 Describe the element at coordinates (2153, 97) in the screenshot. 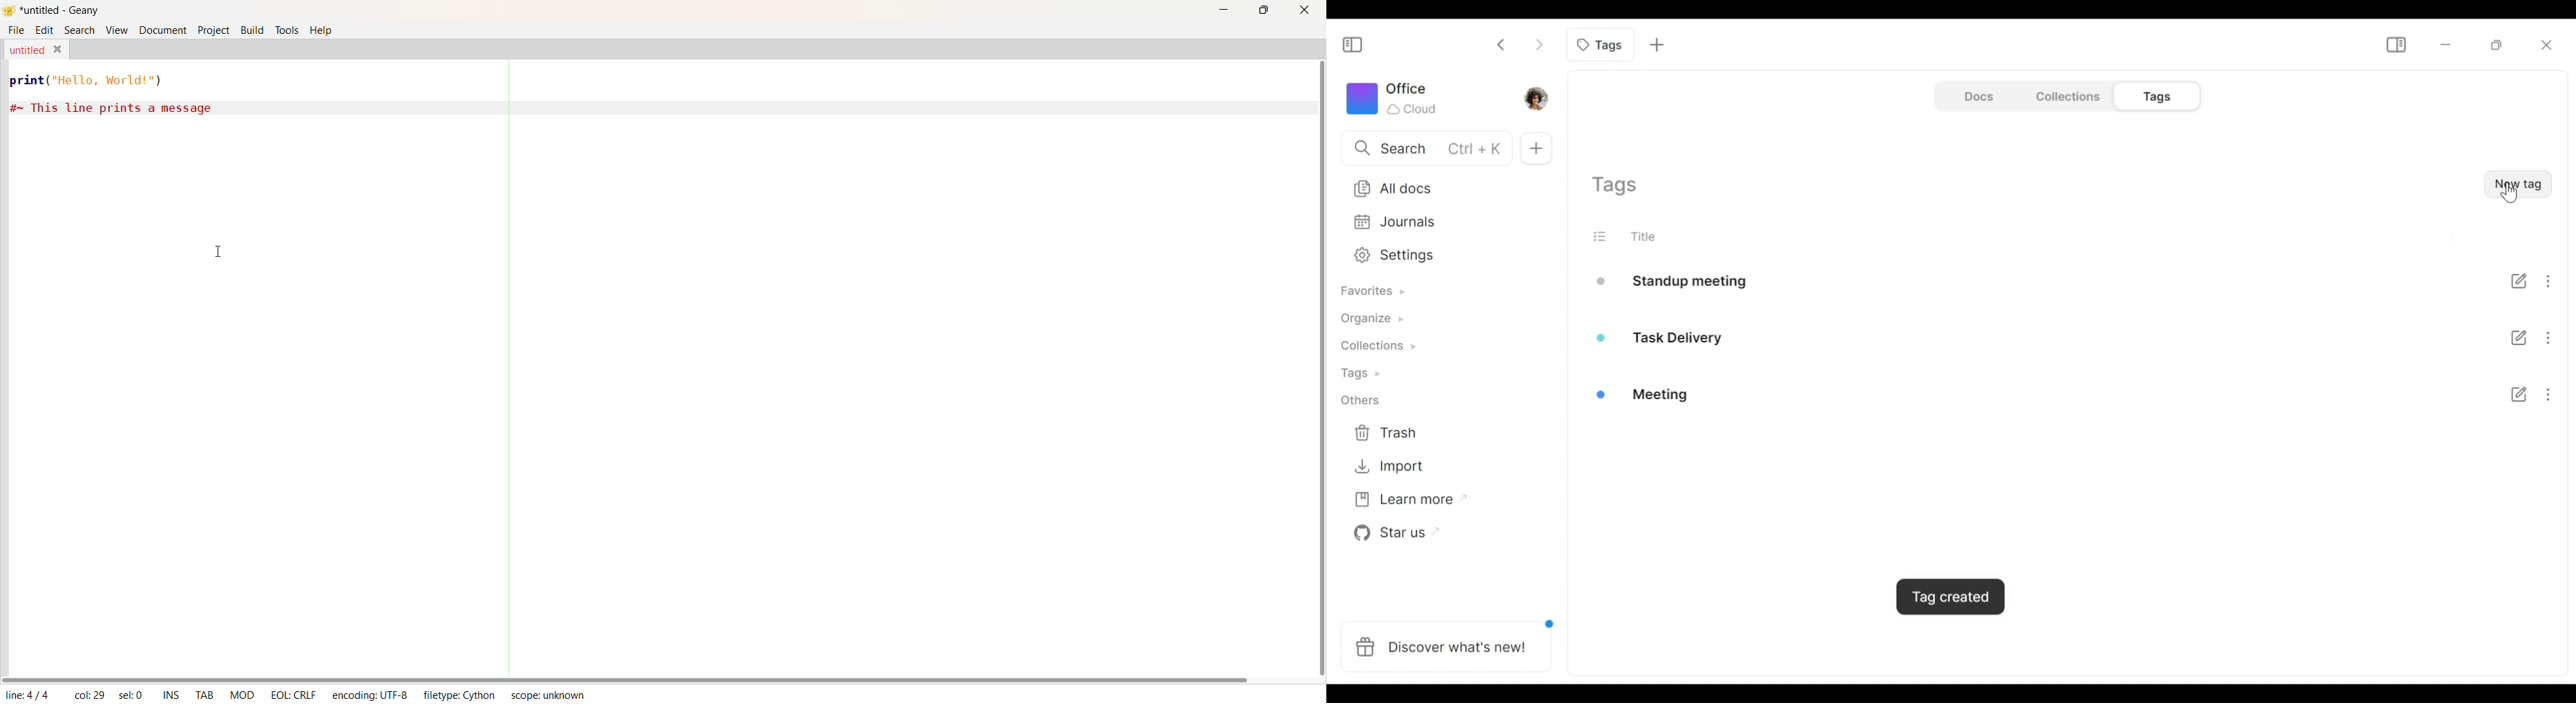

I see `Tags` at that location.